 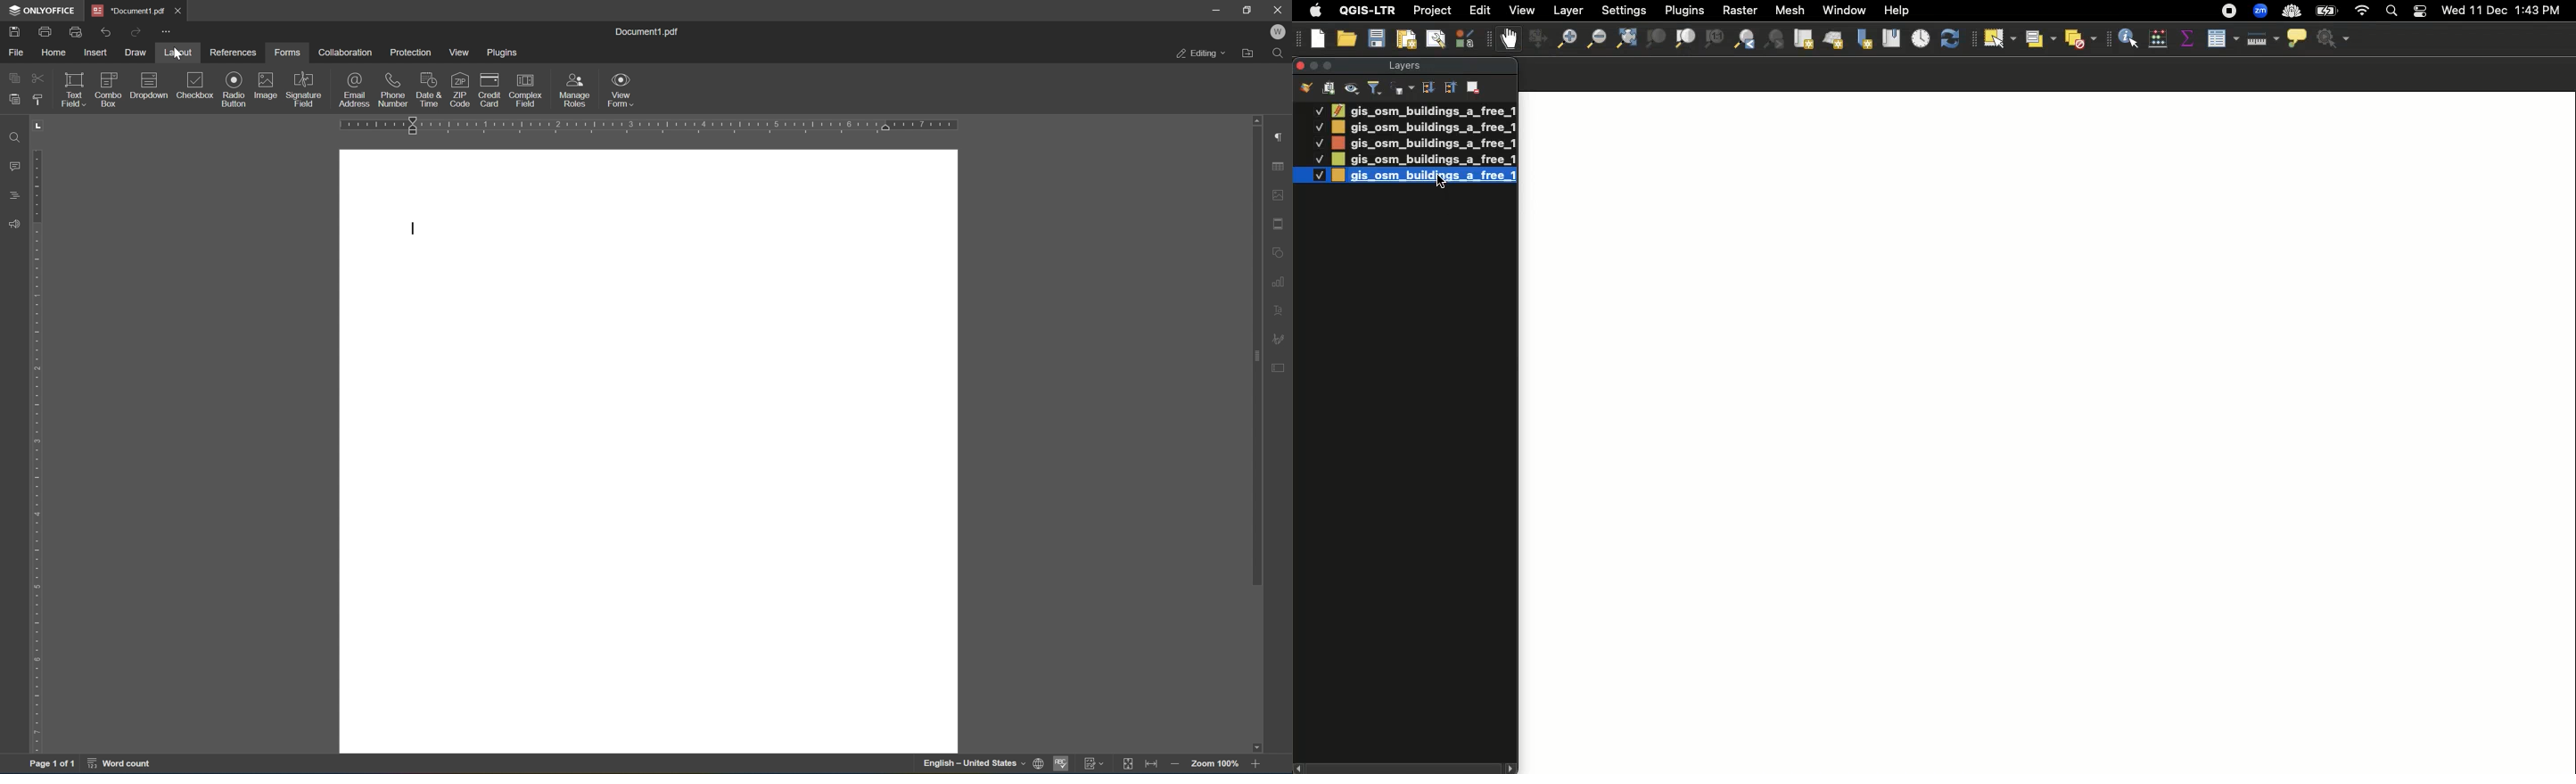 I want to click on ONLYOFFICE, so click(x=40, y=10).